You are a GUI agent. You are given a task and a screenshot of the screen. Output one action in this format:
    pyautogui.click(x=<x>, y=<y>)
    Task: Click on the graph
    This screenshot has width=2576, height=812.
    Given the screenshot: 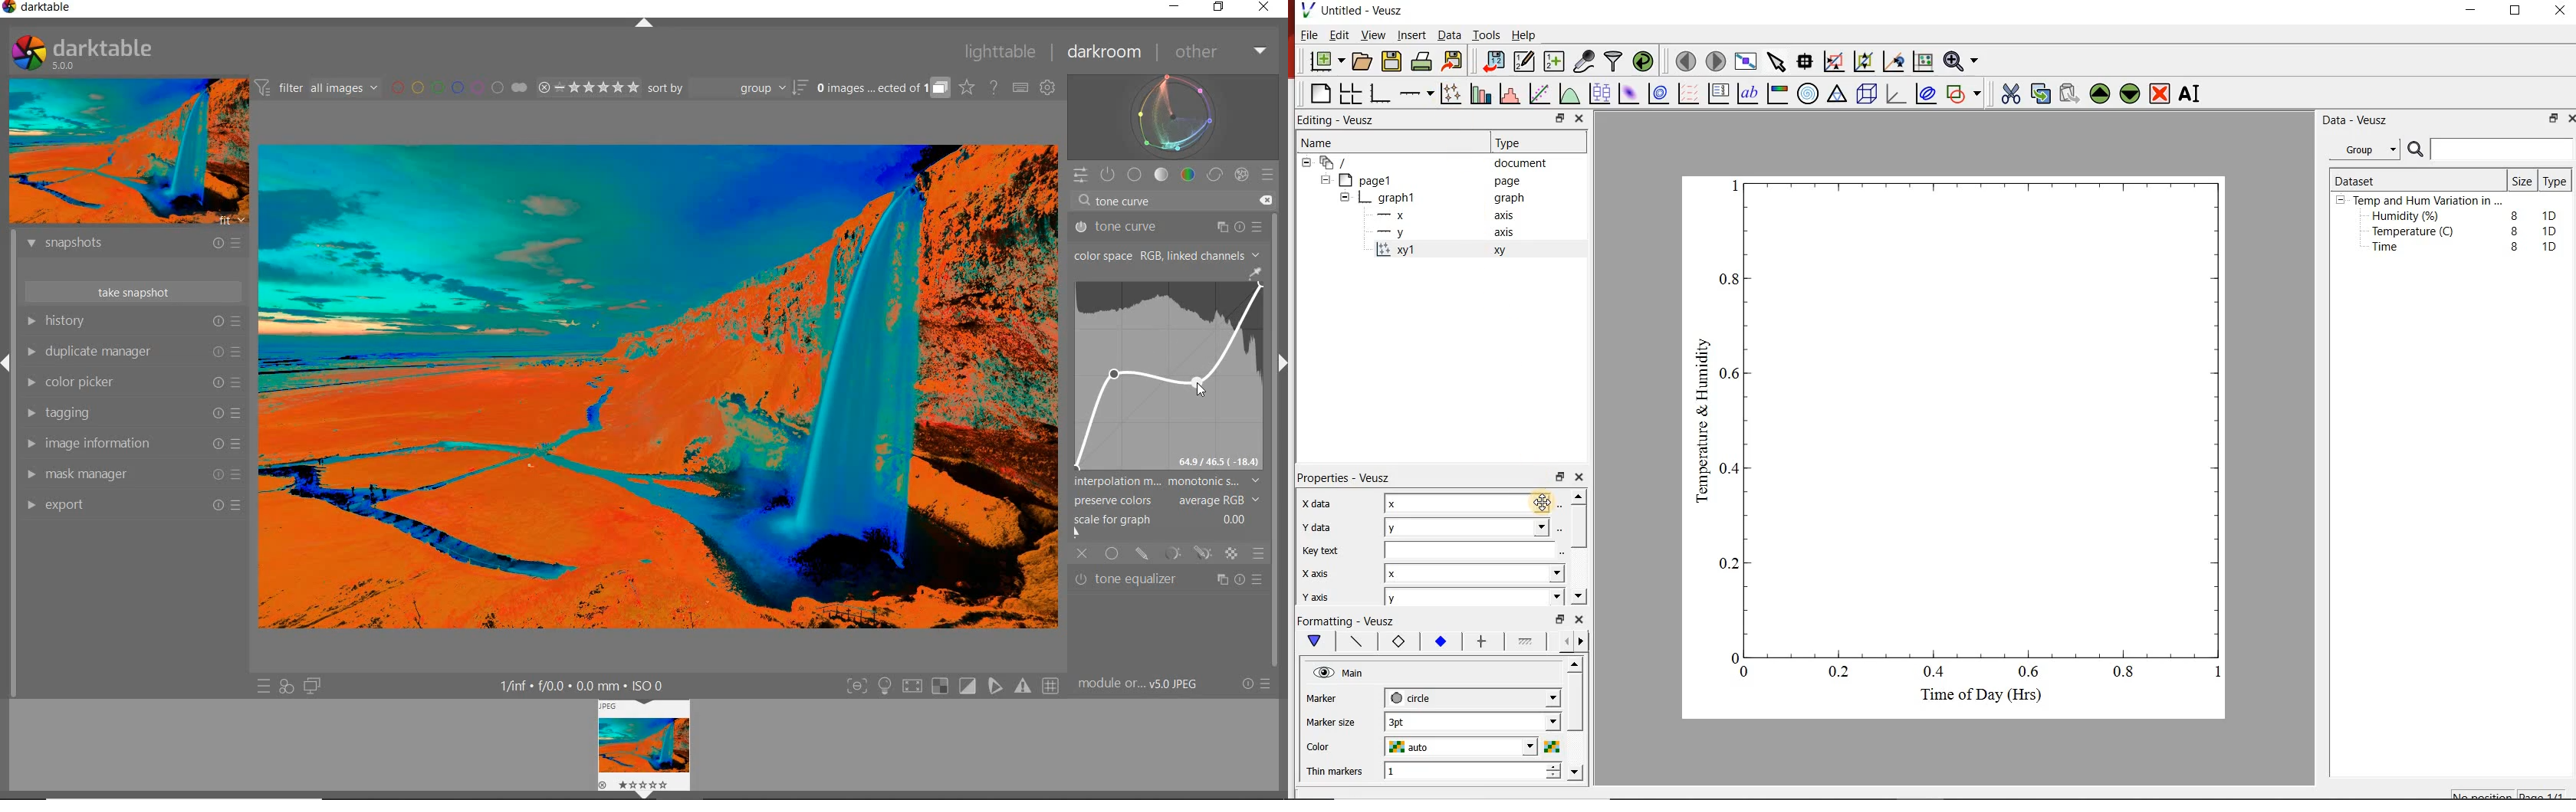 What is the action you would take?
    pyautogui.click(x=1398, y=197)
    